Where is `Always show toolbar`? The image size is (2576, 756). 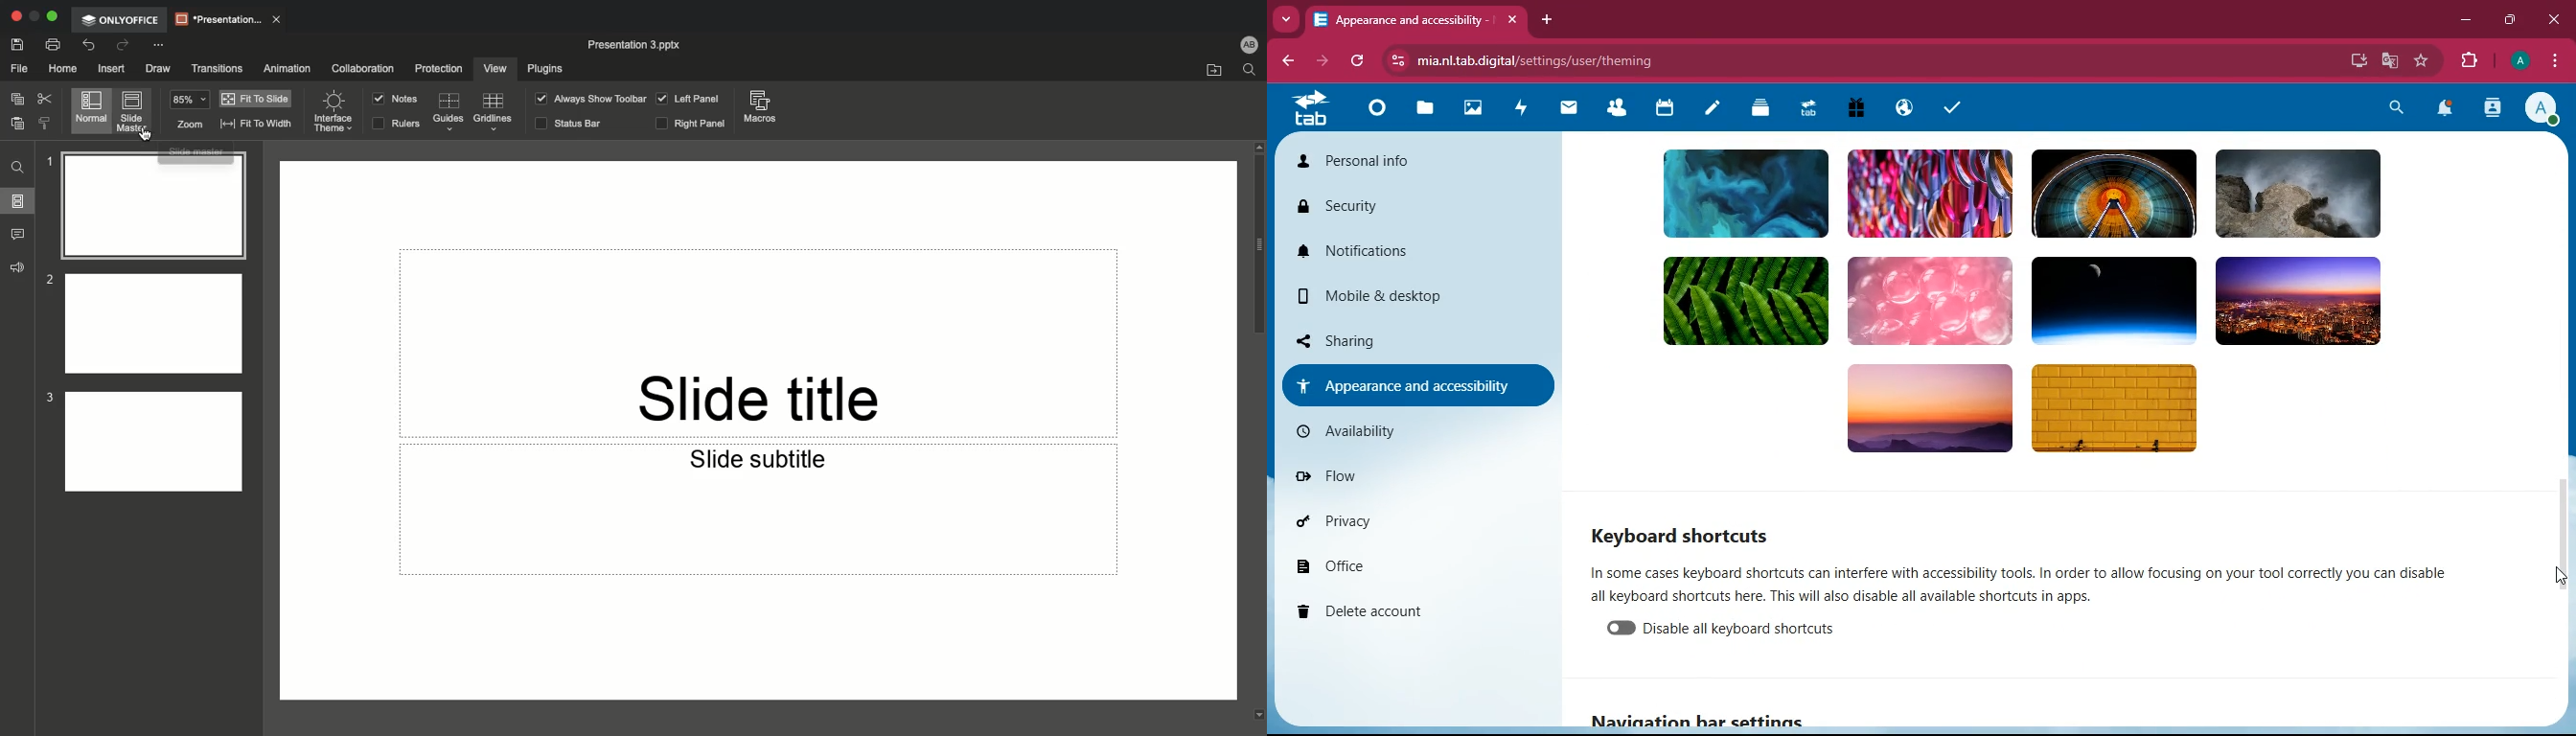
Always show toolbar is located at coordinates (586, 99).